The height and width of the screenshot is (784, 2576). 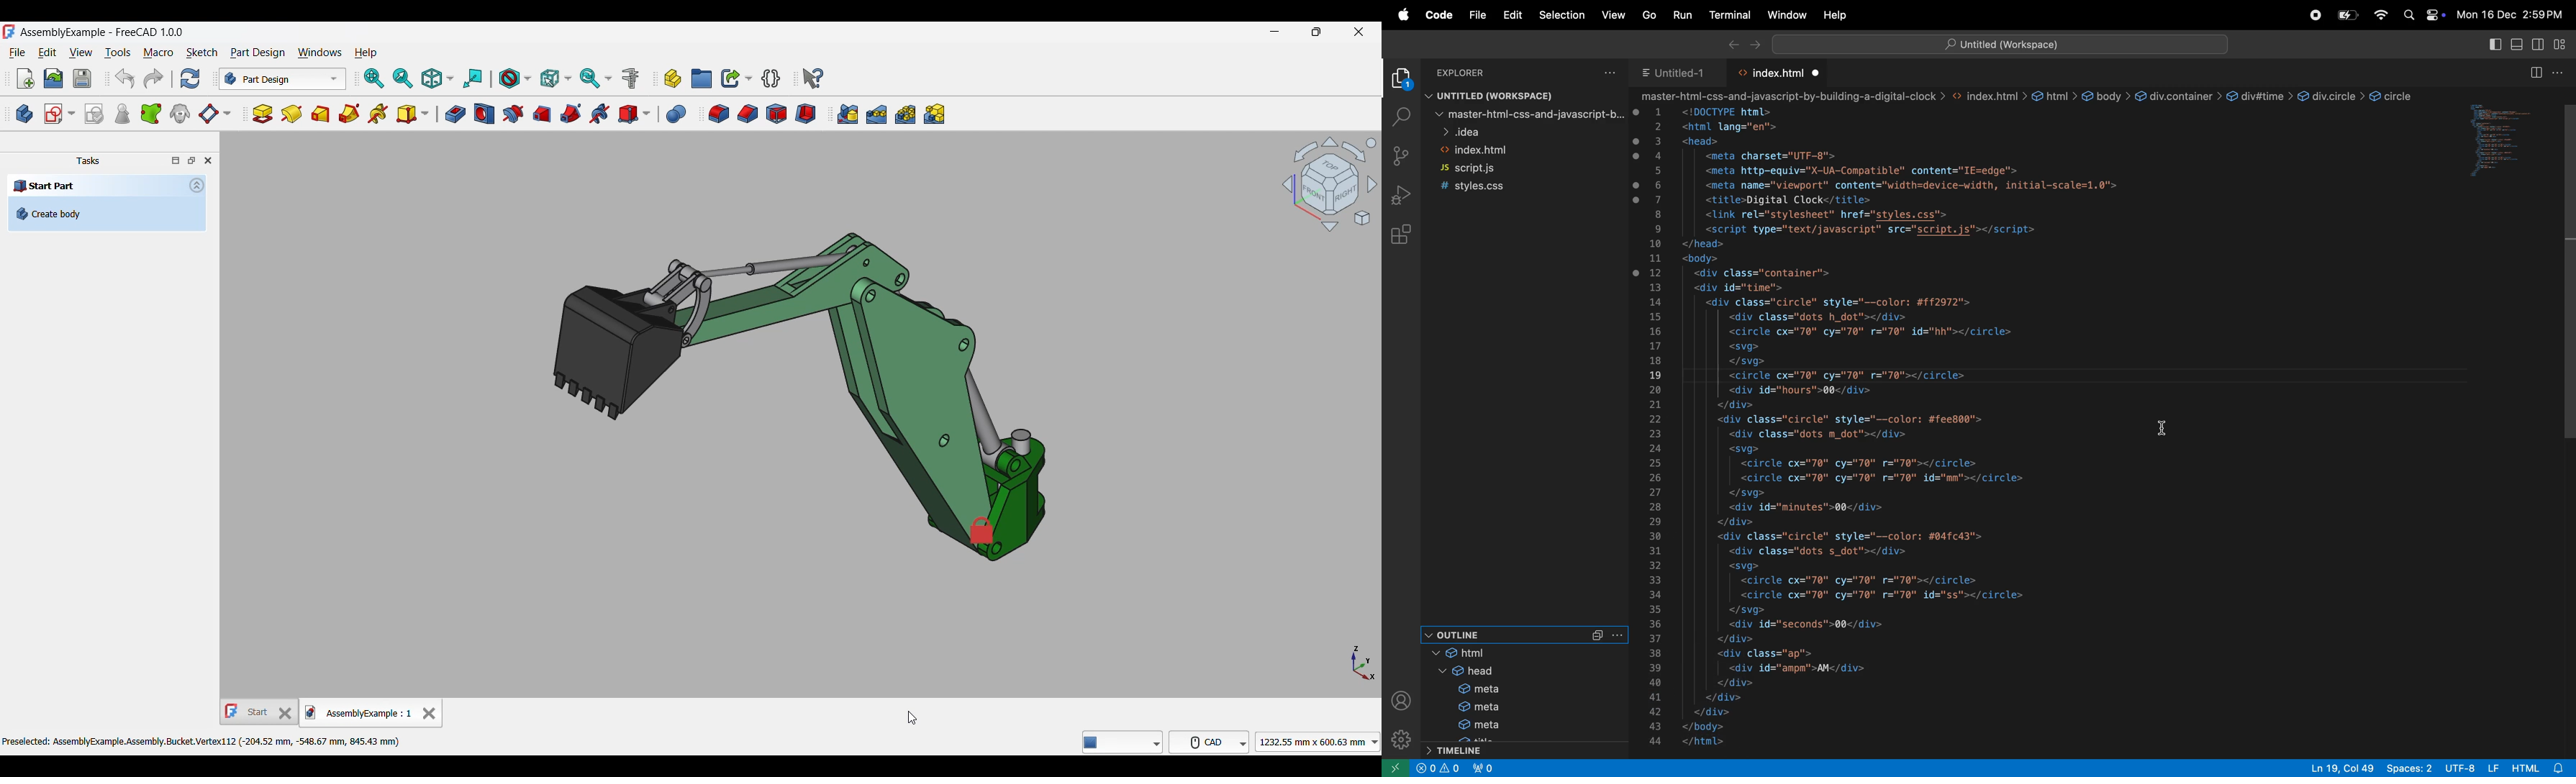 I want to click on Create body, so click(x=106, y=214).